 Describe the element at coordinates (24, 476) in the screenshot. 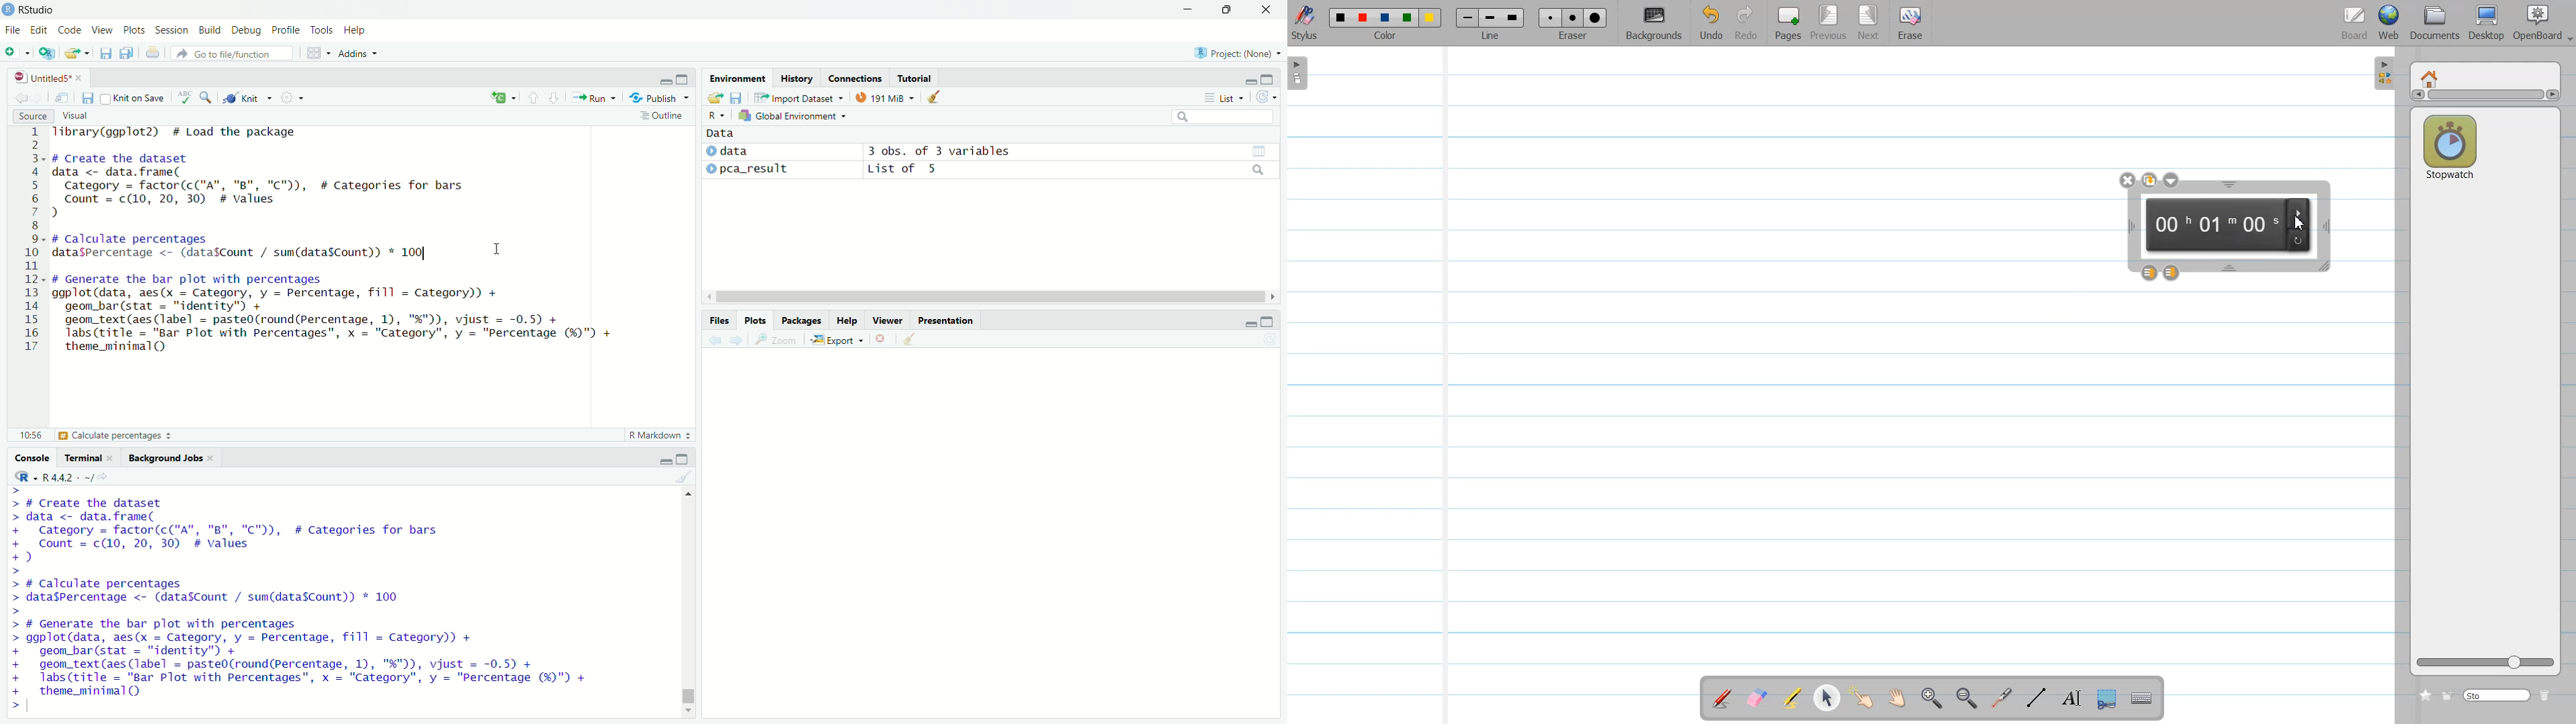

I see `R language` at that location.